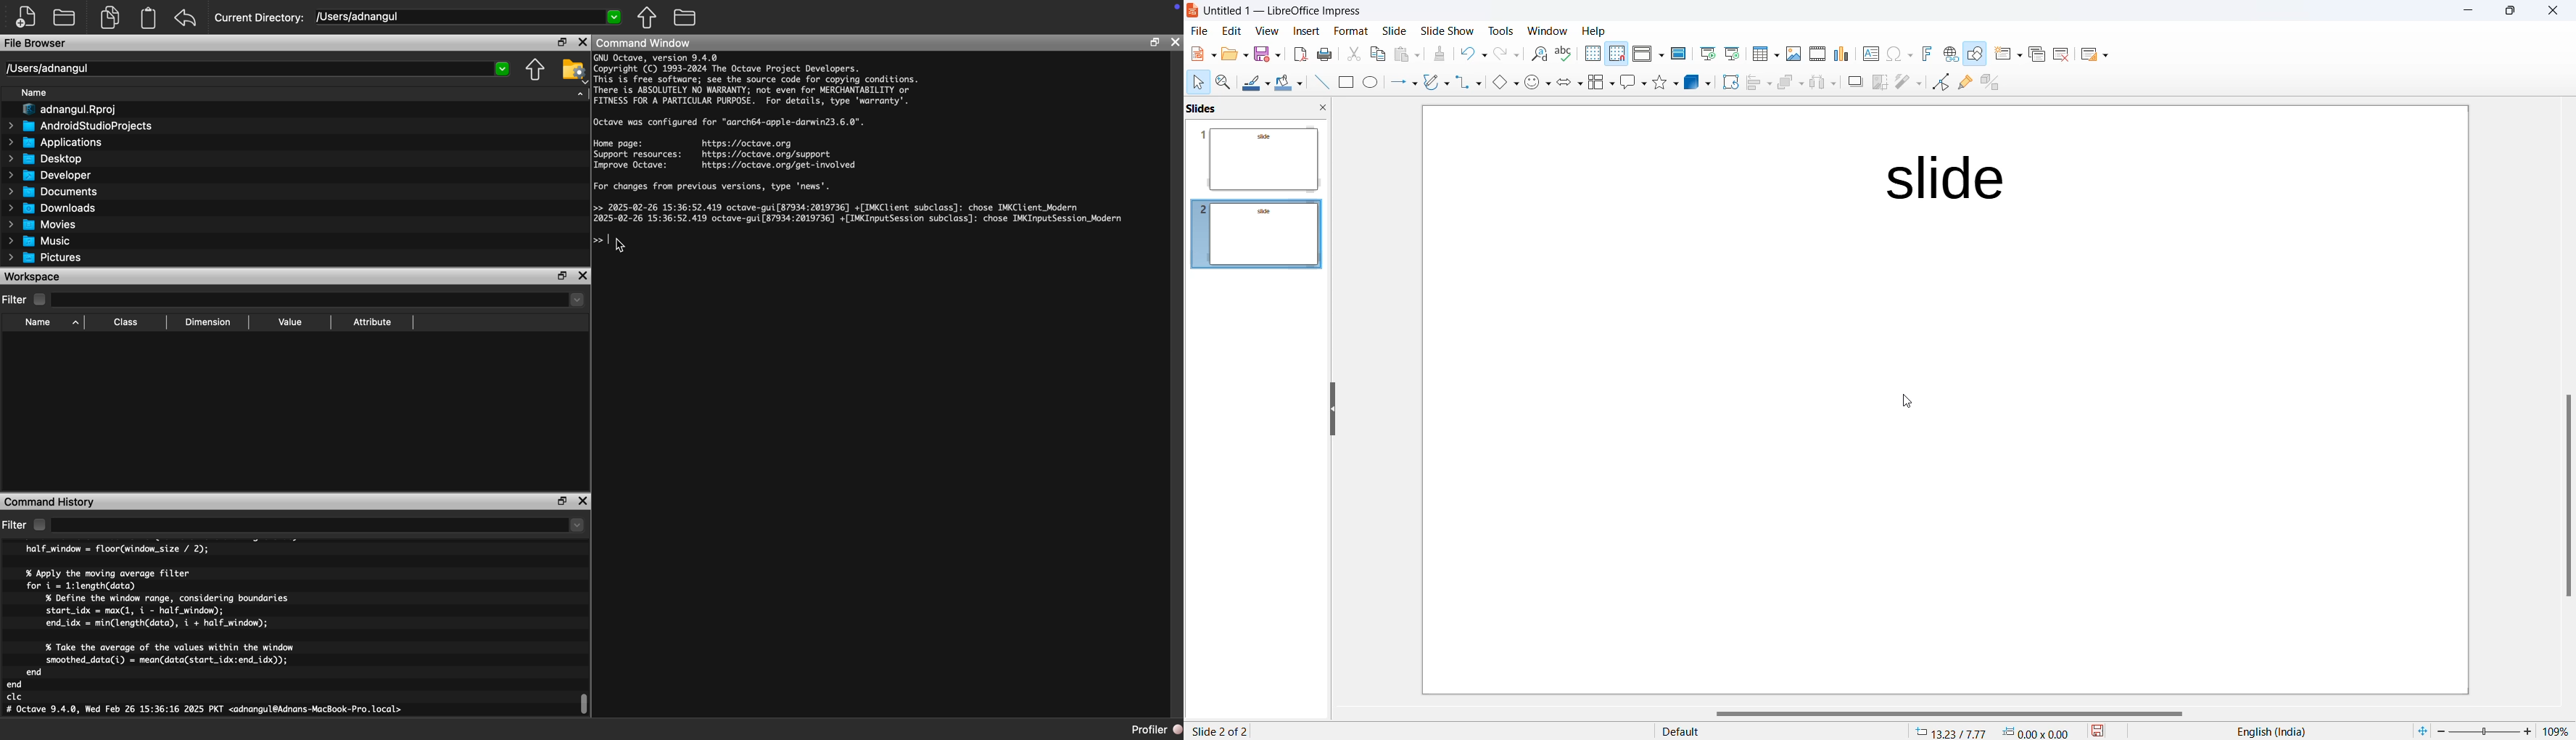  What do you see at coordinates (1317, 83) in the screenshot?
I see `Line` at bounding box center [1317, 83].